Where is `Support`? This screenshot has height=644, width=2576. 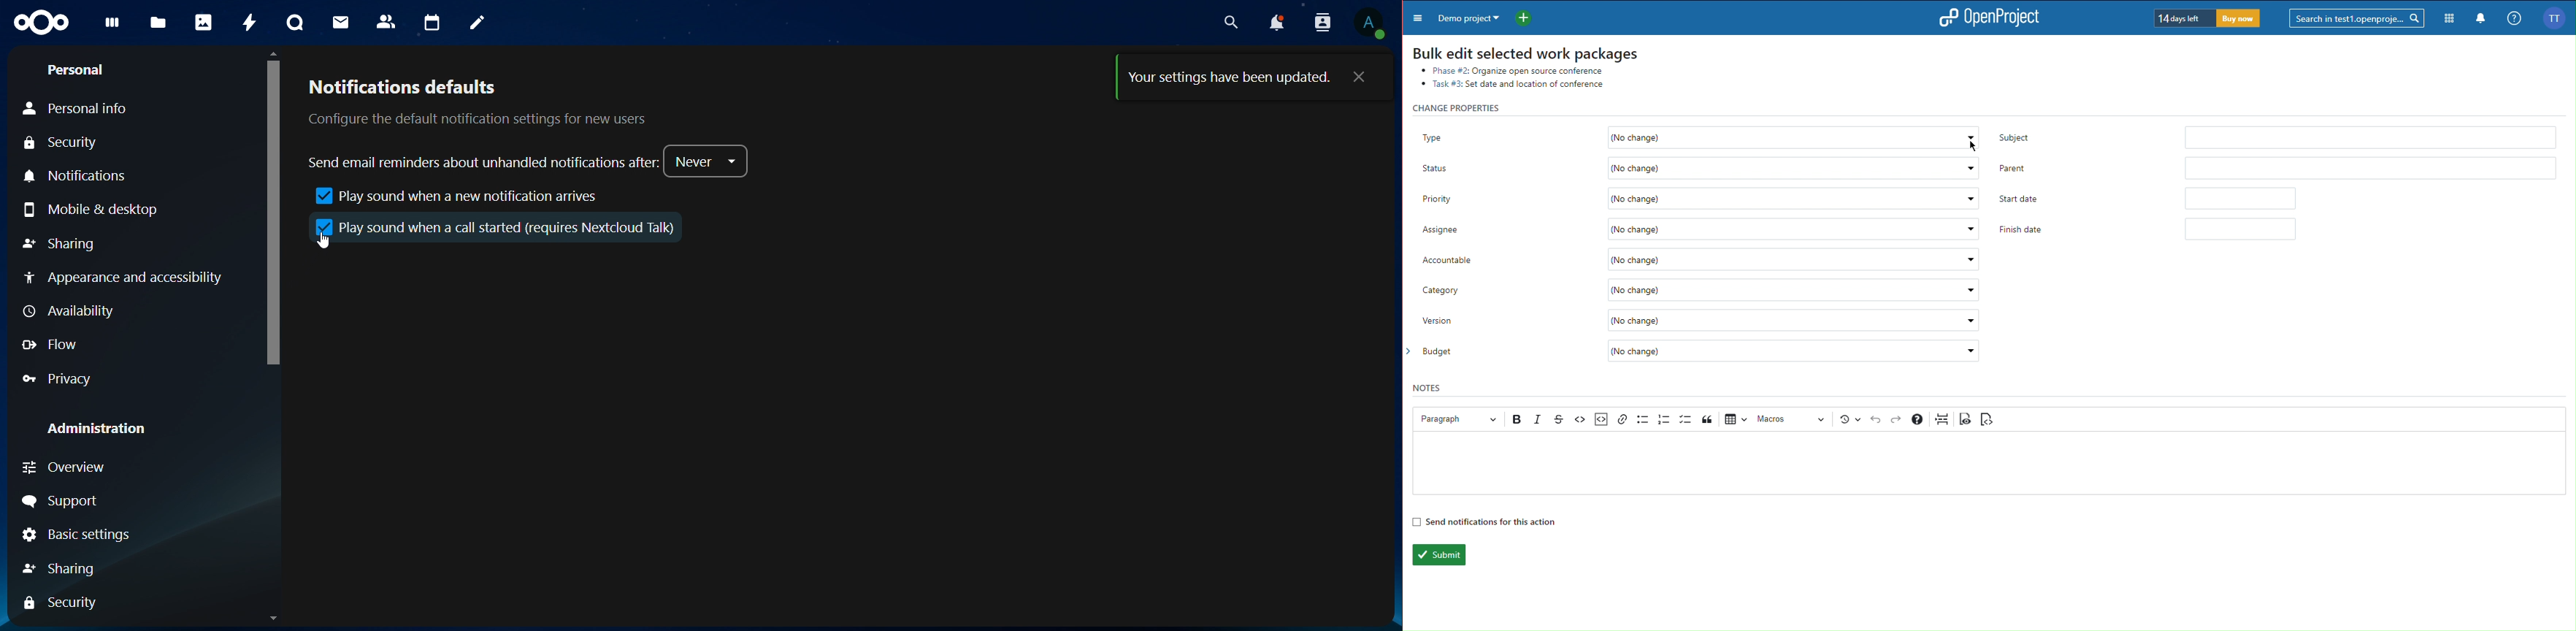
Support is located at coordinates (59, 501).